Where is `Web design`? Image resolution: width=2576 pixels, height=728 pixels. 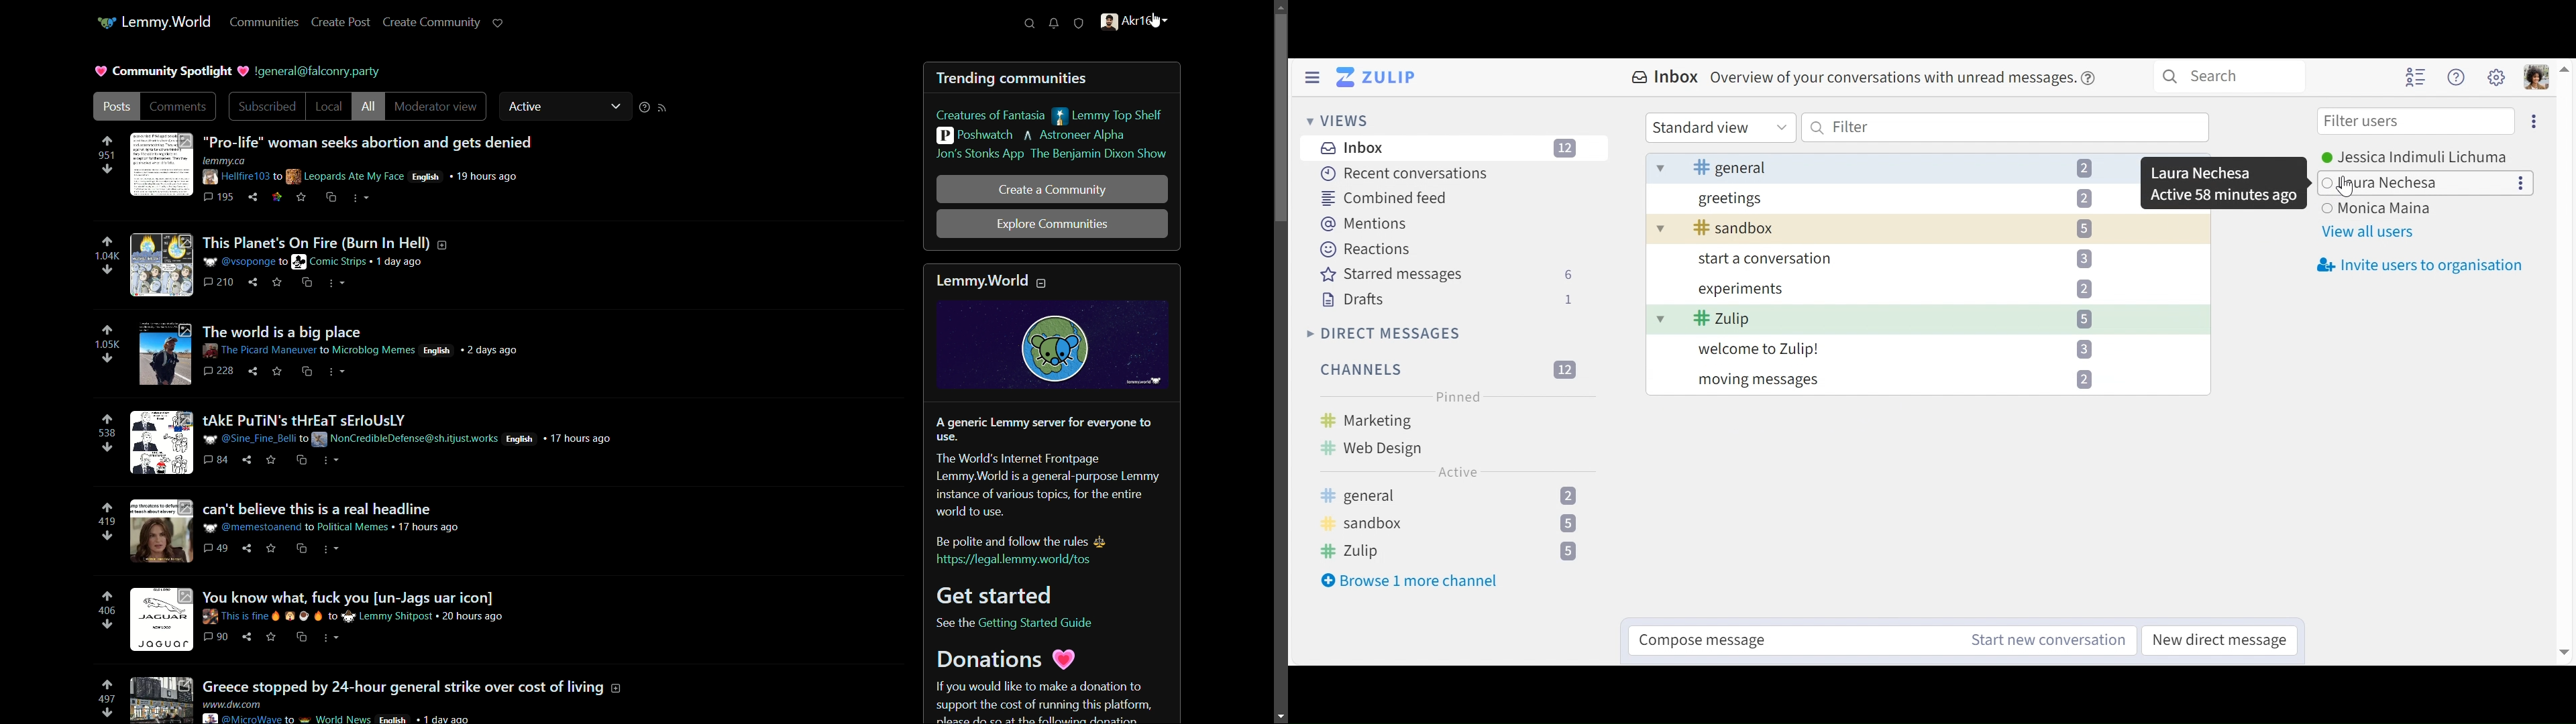 Web design is located at coordinates (1380, 448).